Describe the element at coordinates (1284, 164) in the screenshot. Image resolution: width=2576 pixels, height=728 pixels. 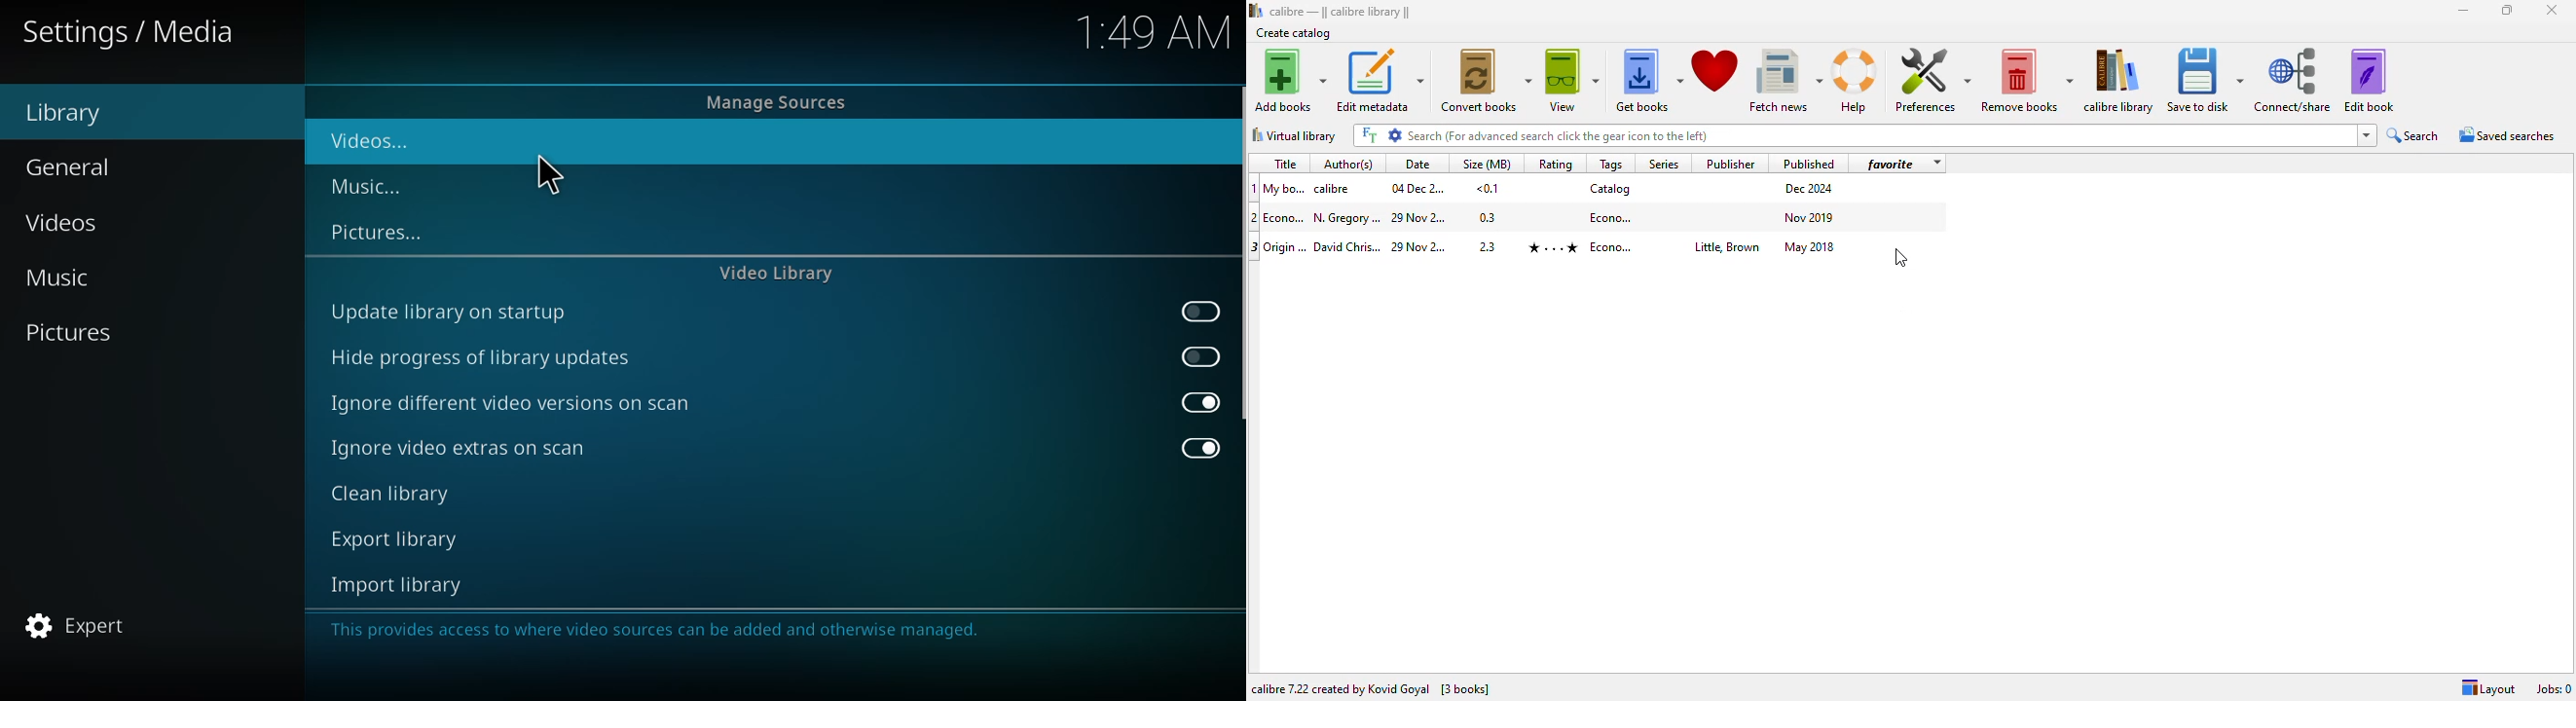
I see `title` at that location.